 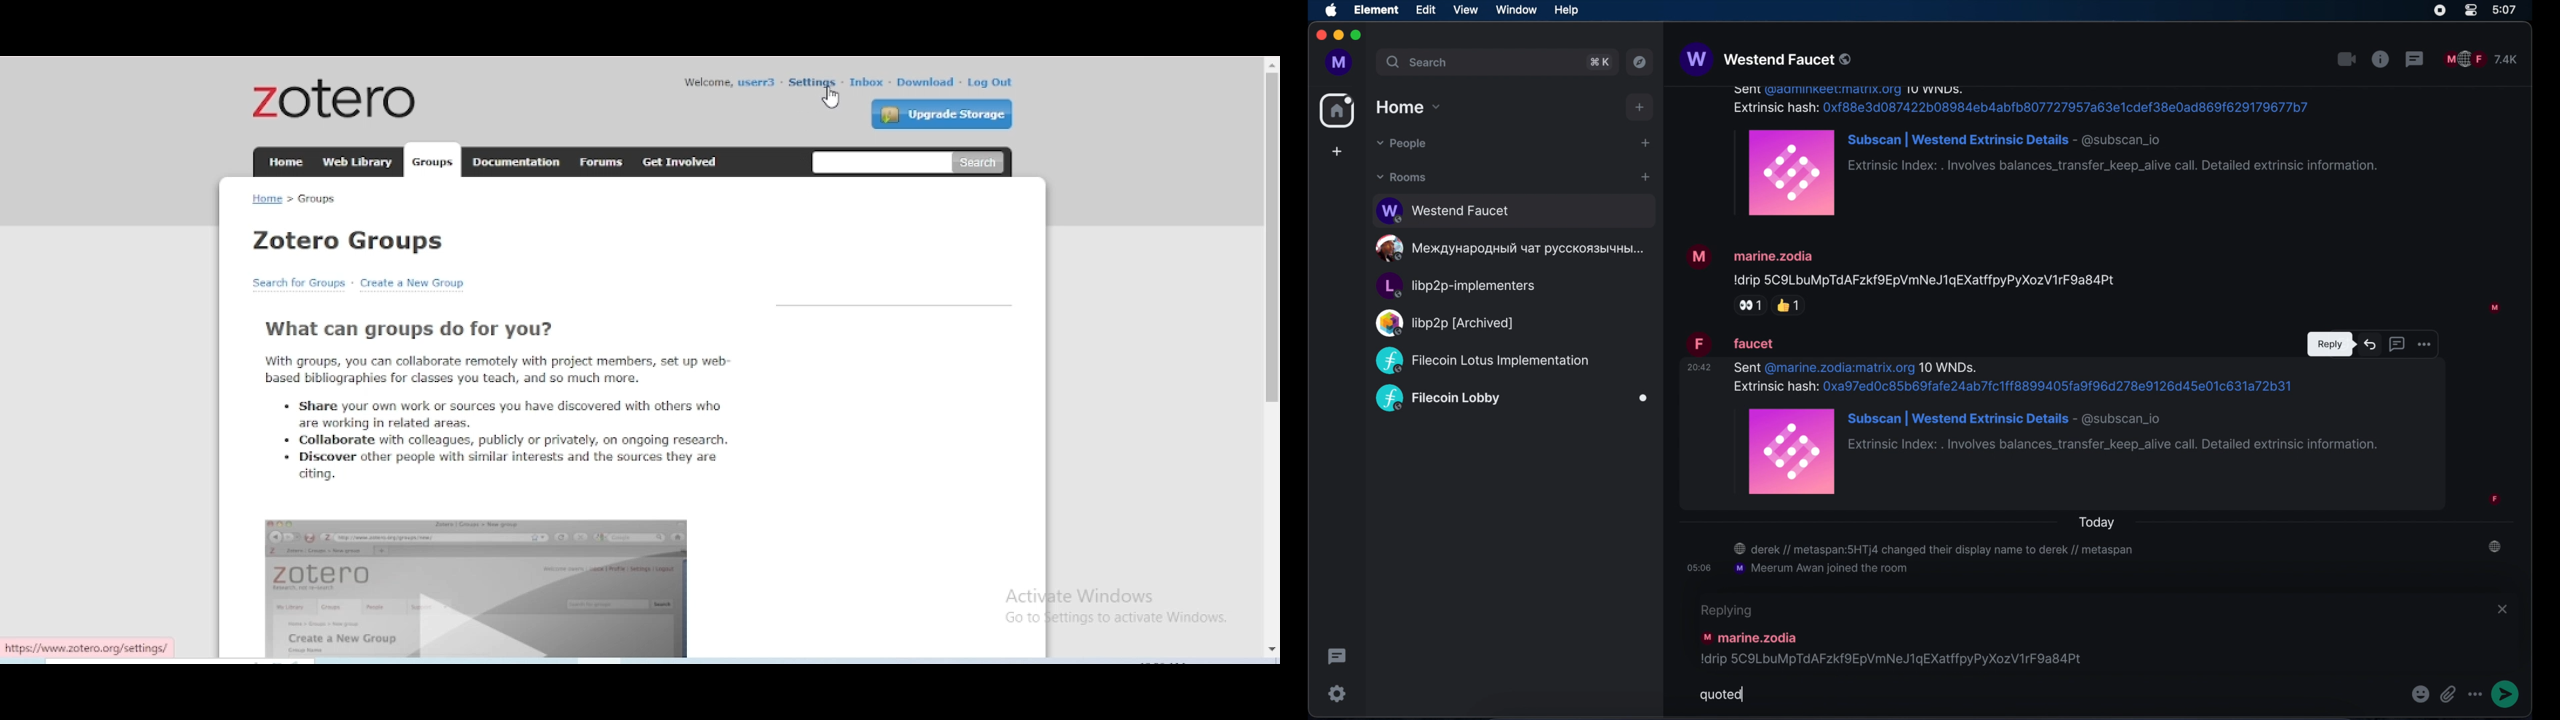 What do you see at coordinates (2508, 694) in the screenshot?
I see `send message` at bounding box center [2508, 694].